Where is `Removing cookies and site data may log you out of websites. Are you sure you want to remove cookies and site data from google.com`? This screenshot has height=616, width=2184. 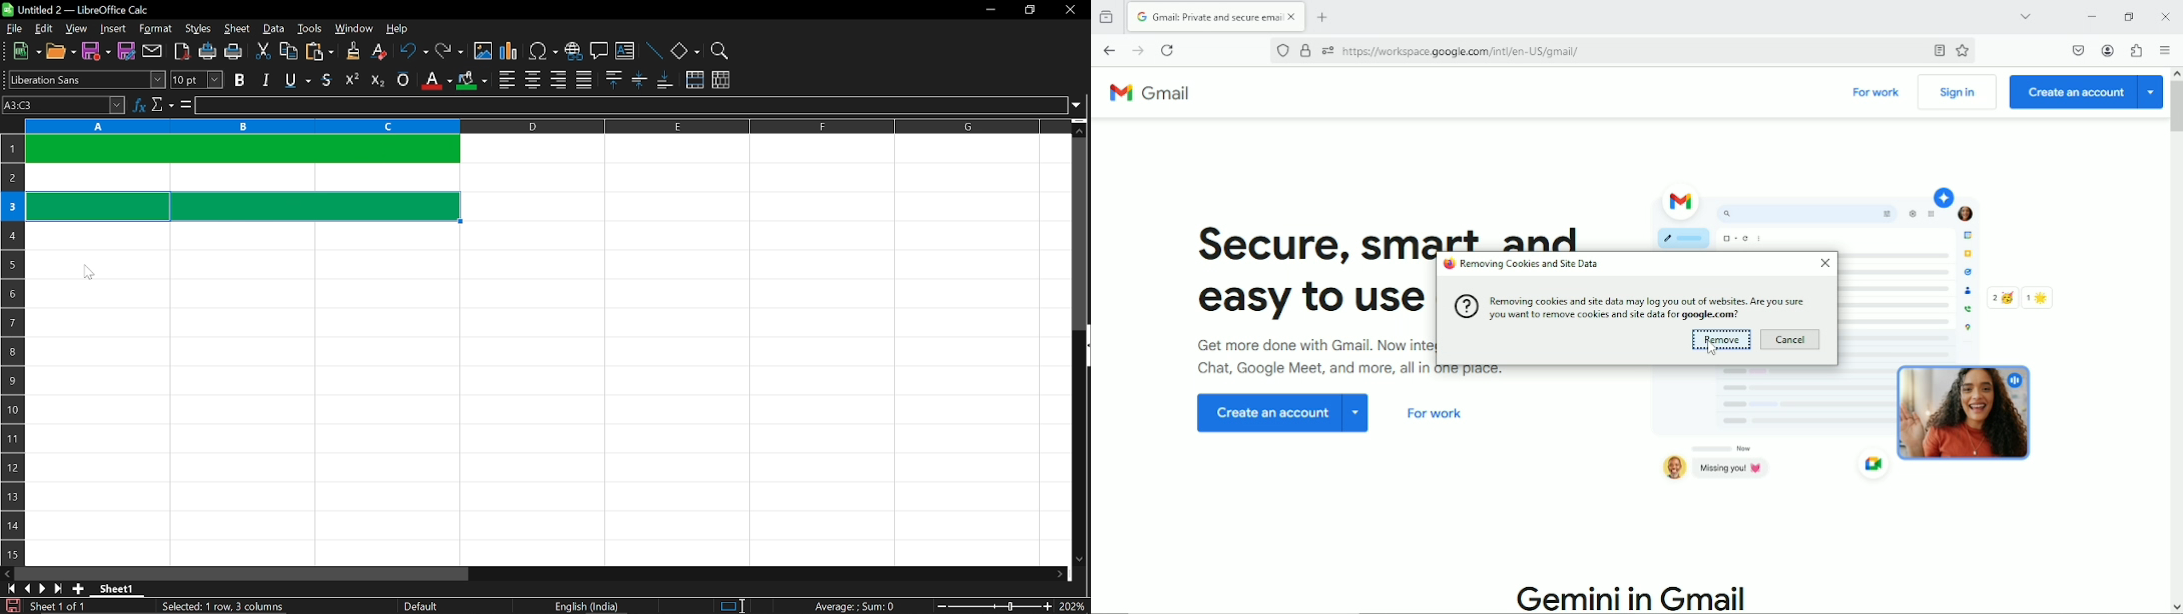 Removing cookies and site data may log you out of websites. Are you sure you want to remove cookies and site data from google.com is located at coordinates (1630, 306).